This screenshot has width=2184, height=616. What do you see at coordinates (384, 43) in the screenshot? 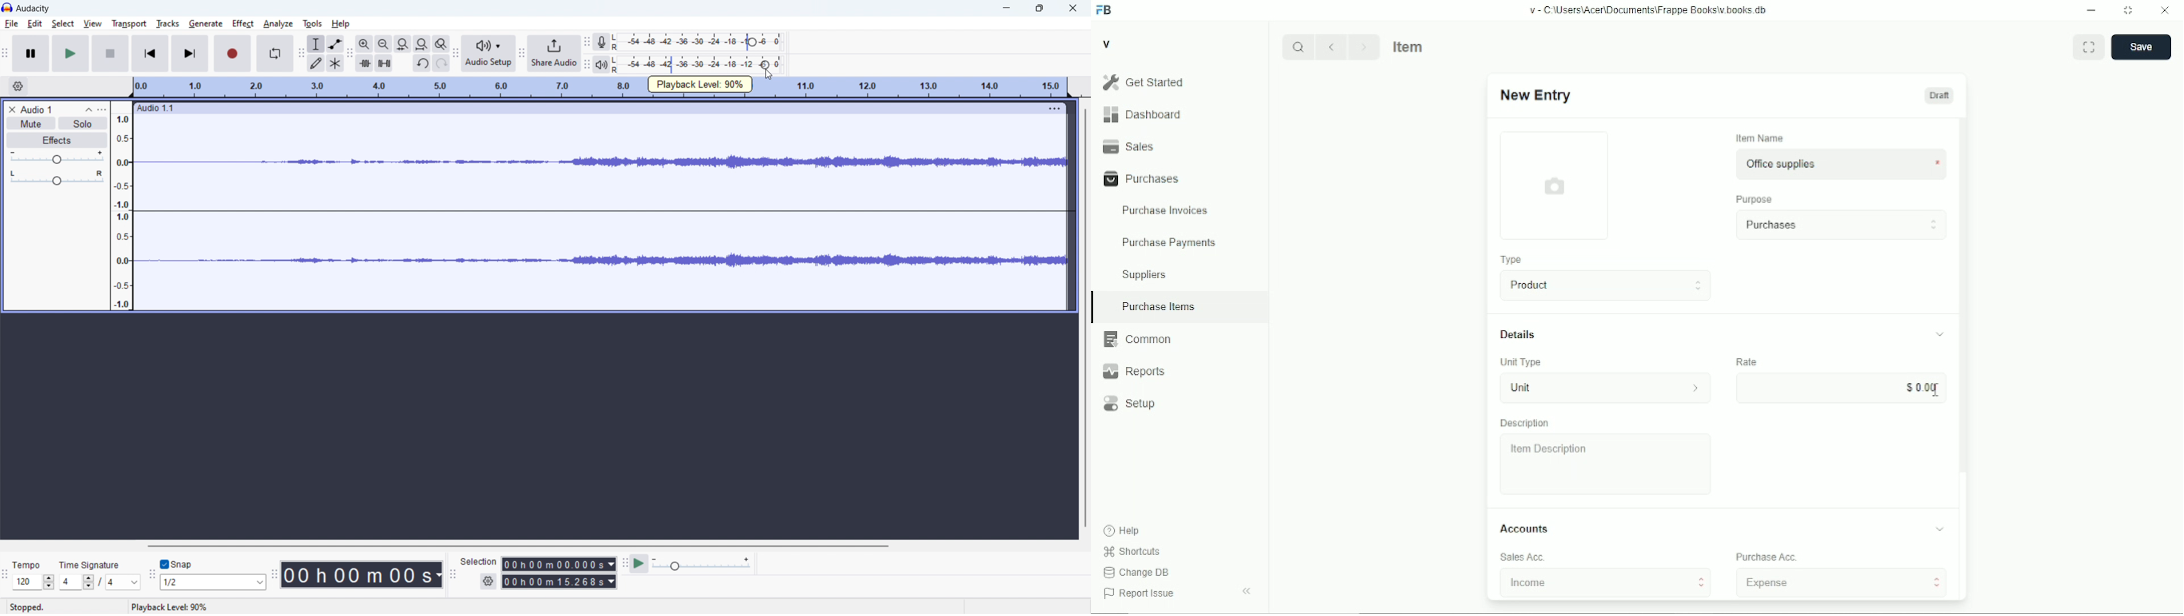
I see `zoom out` at bounding box center [384, 43].